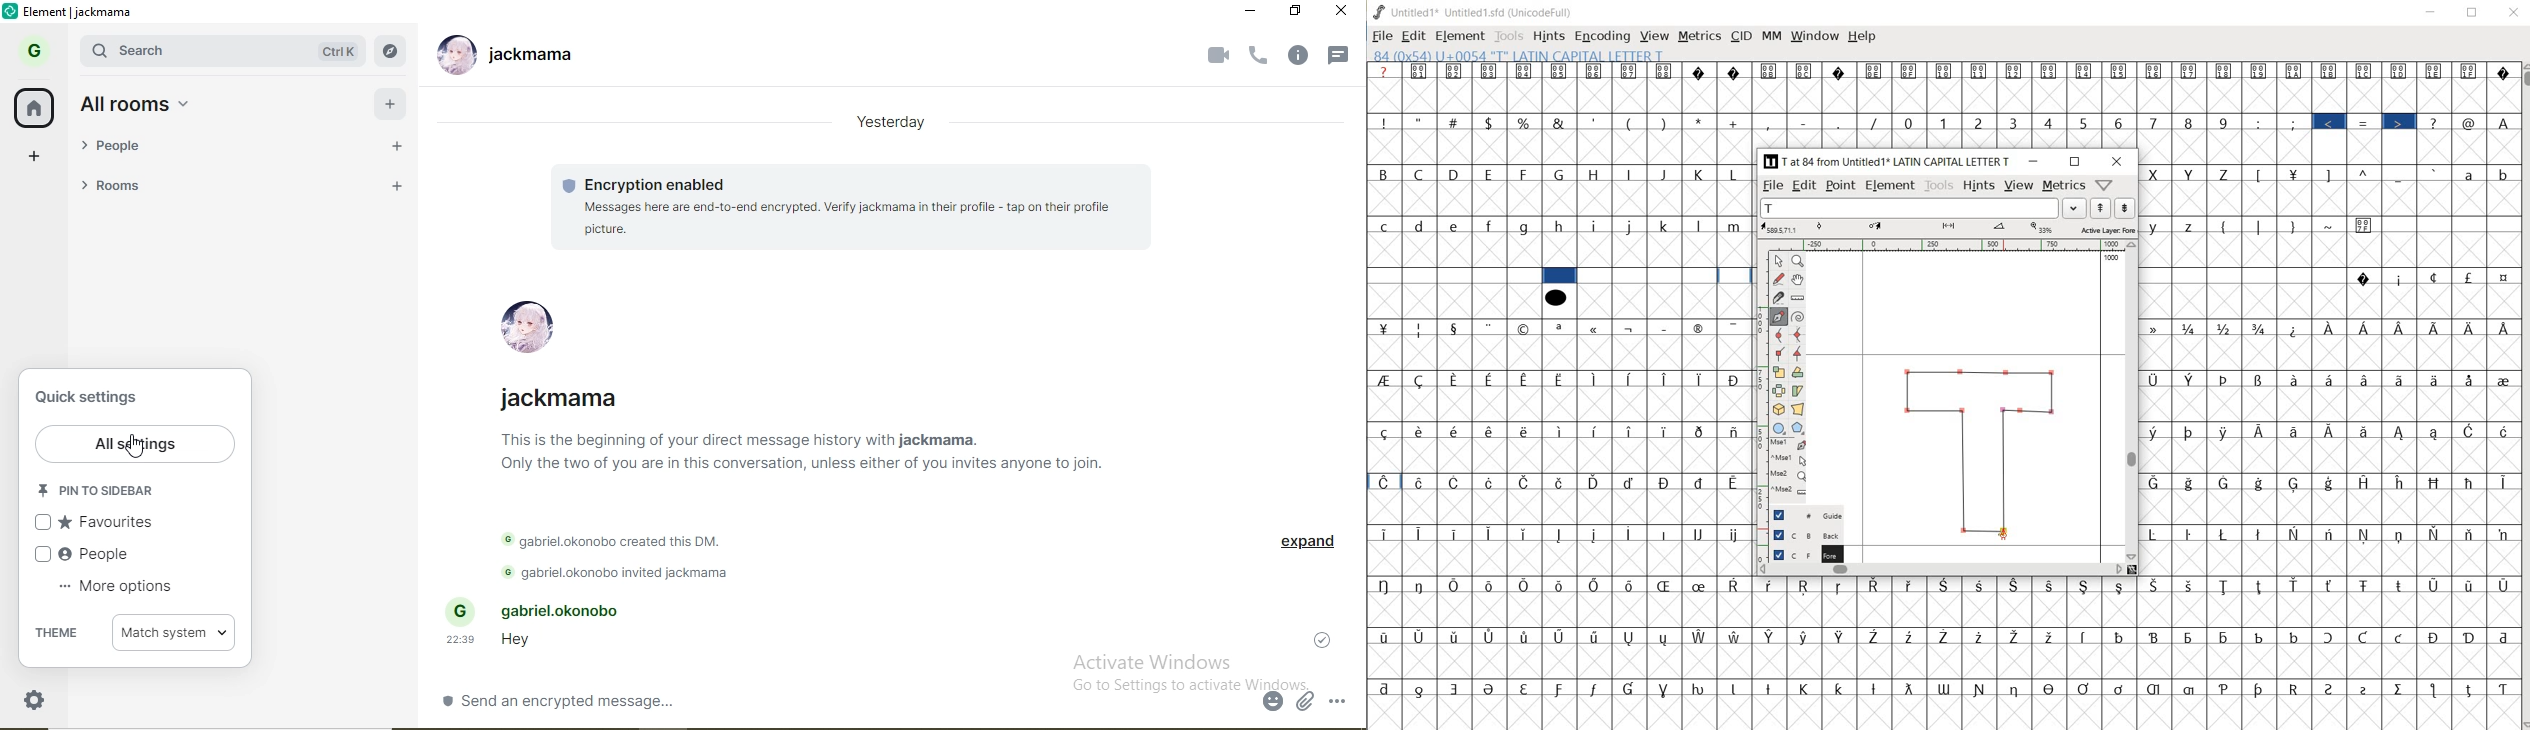  Describe the element at coordinates (2112, 257) in the screenshot. I see `1000` at that location.